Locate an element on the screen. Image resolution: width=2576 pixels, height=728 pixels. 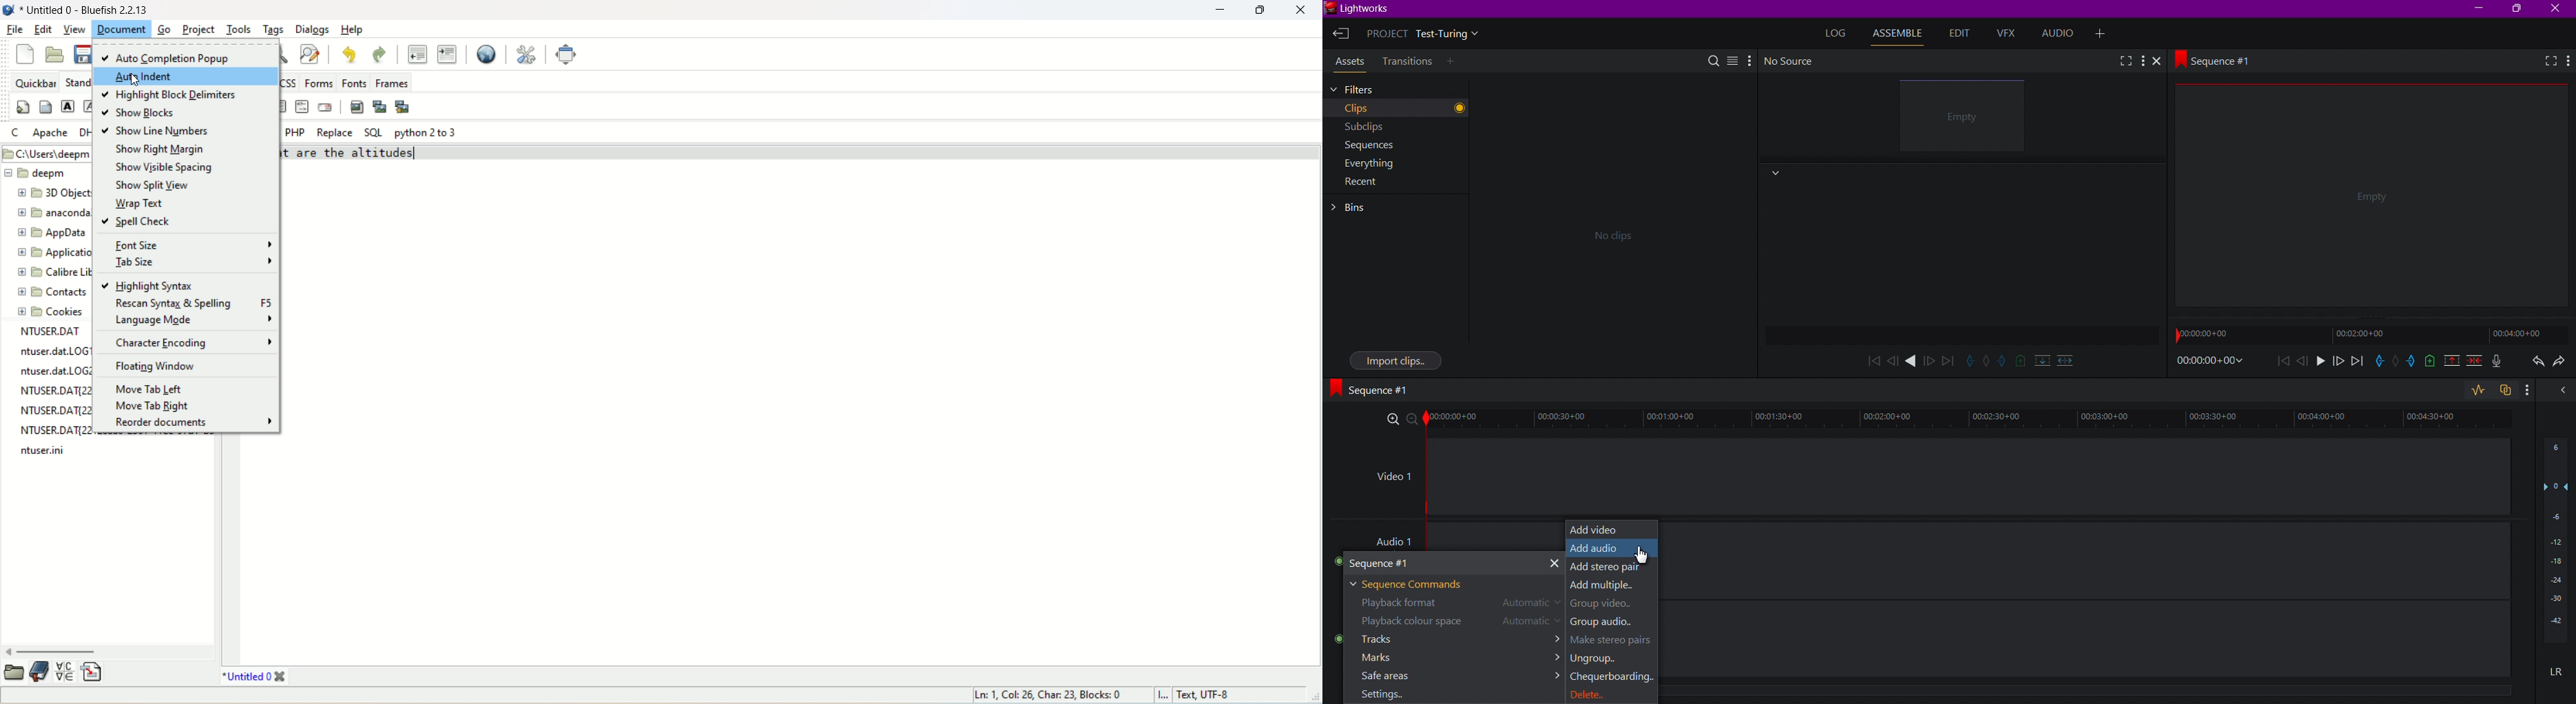
rescan syntax and spelling is located at coordinates (192, 304).